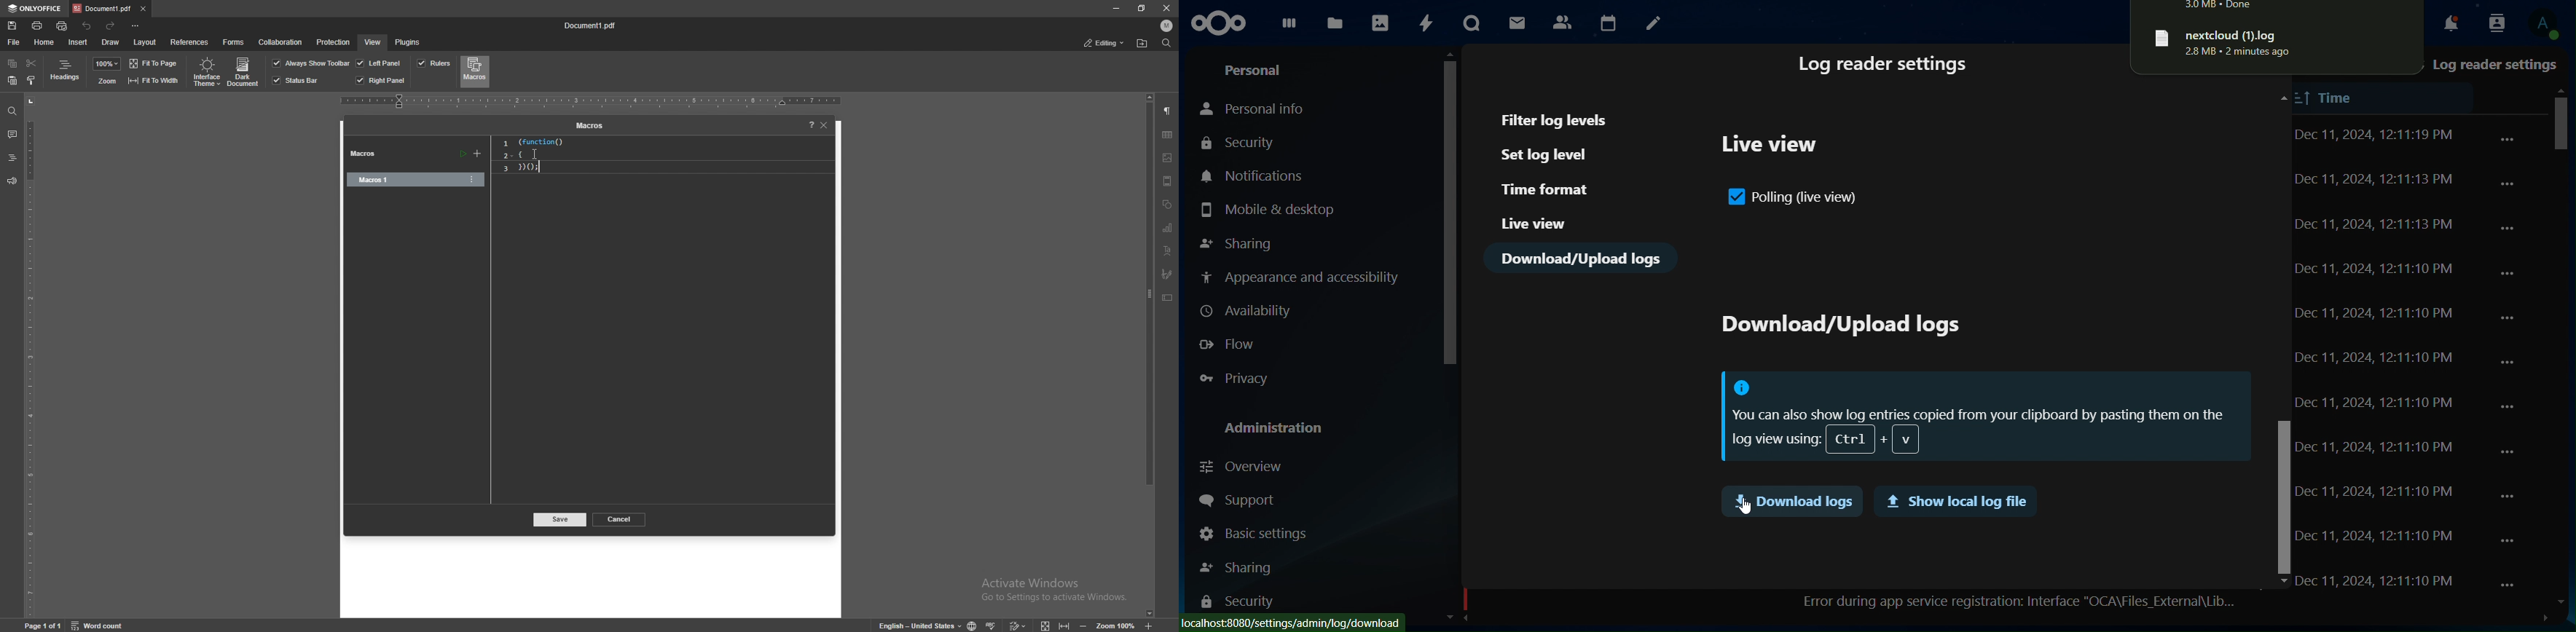 This screenshot has width=2576, height=644. I want to click on paragraph, so click(1168, 112).